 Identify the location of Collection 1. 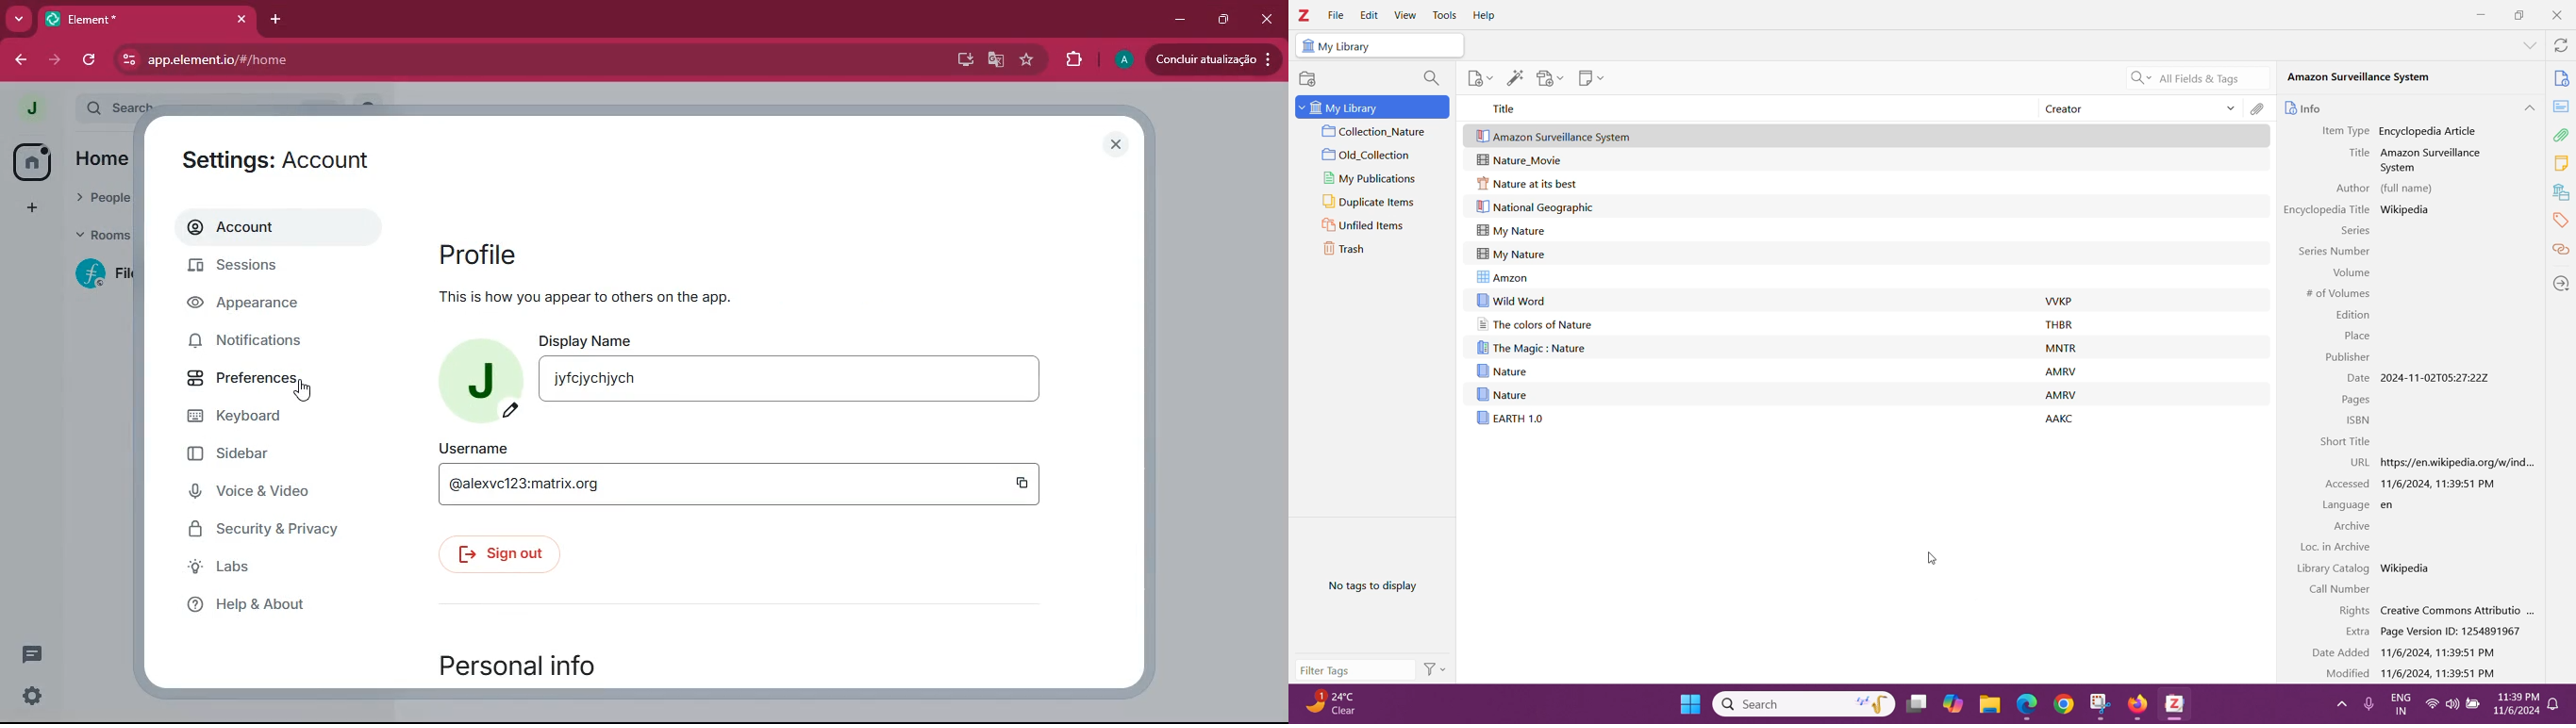
(1382, 132).